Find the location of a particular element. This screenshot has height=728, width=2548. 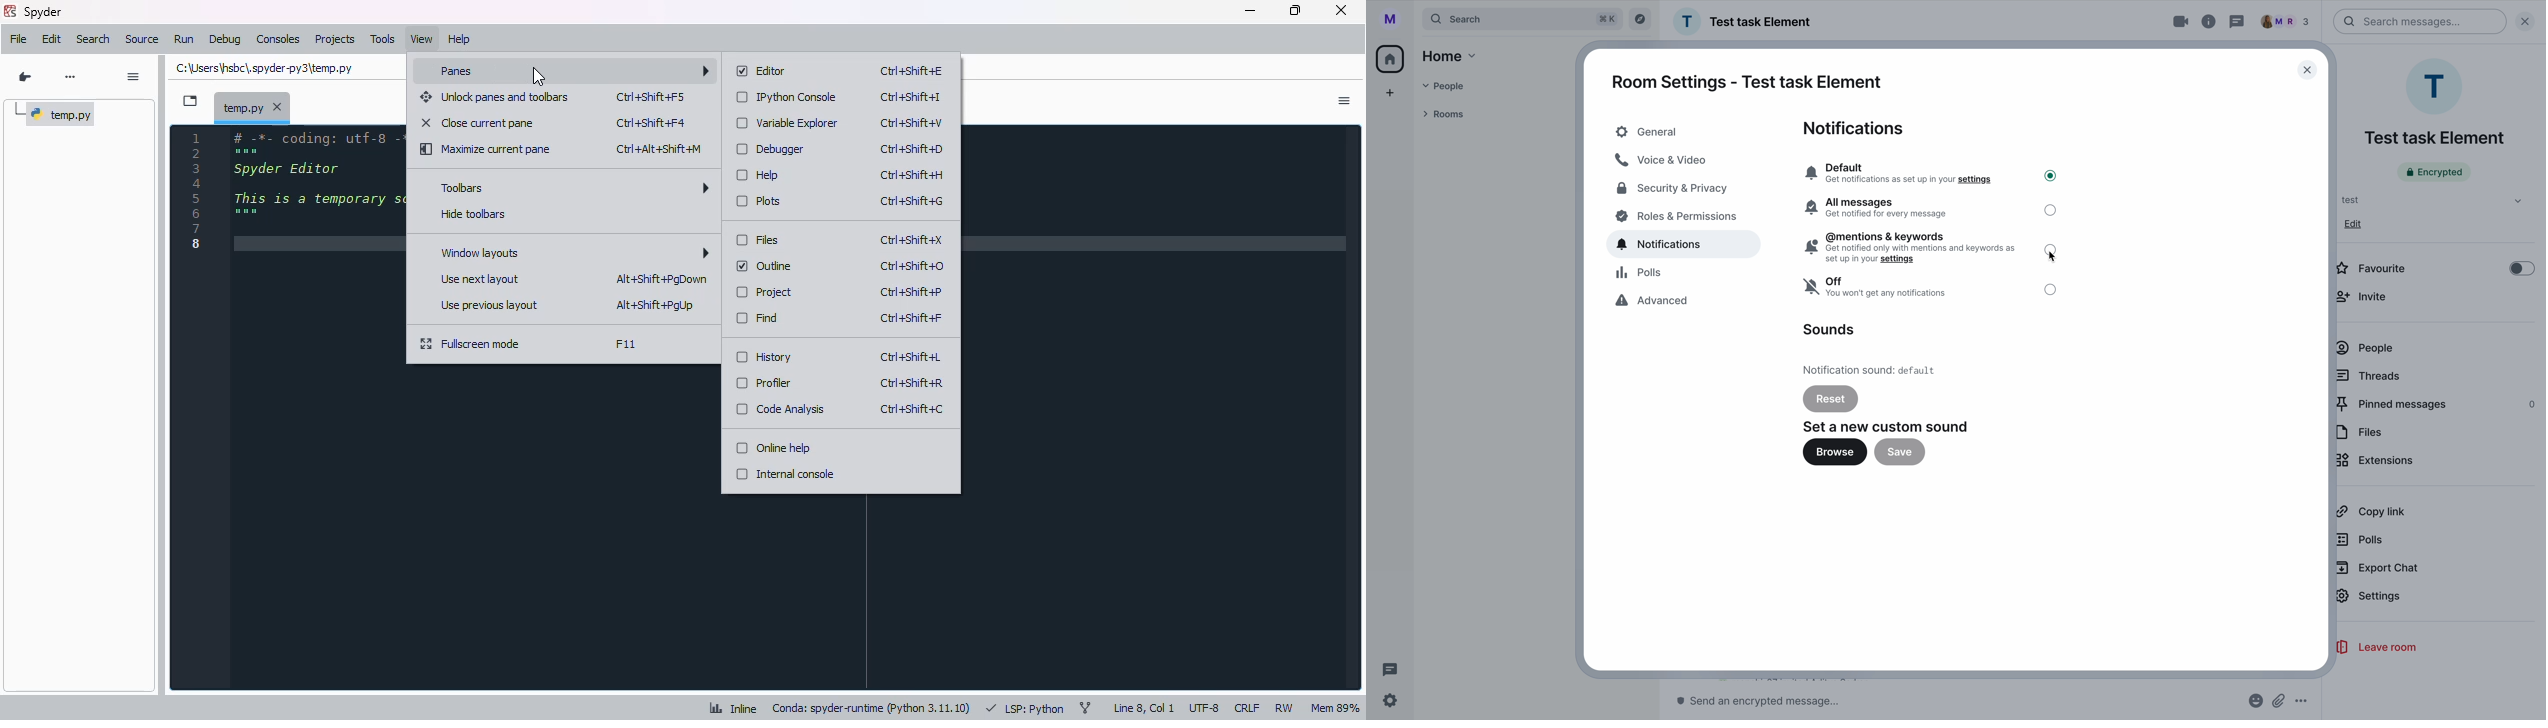

profile is located at coordinates (1388, 18).